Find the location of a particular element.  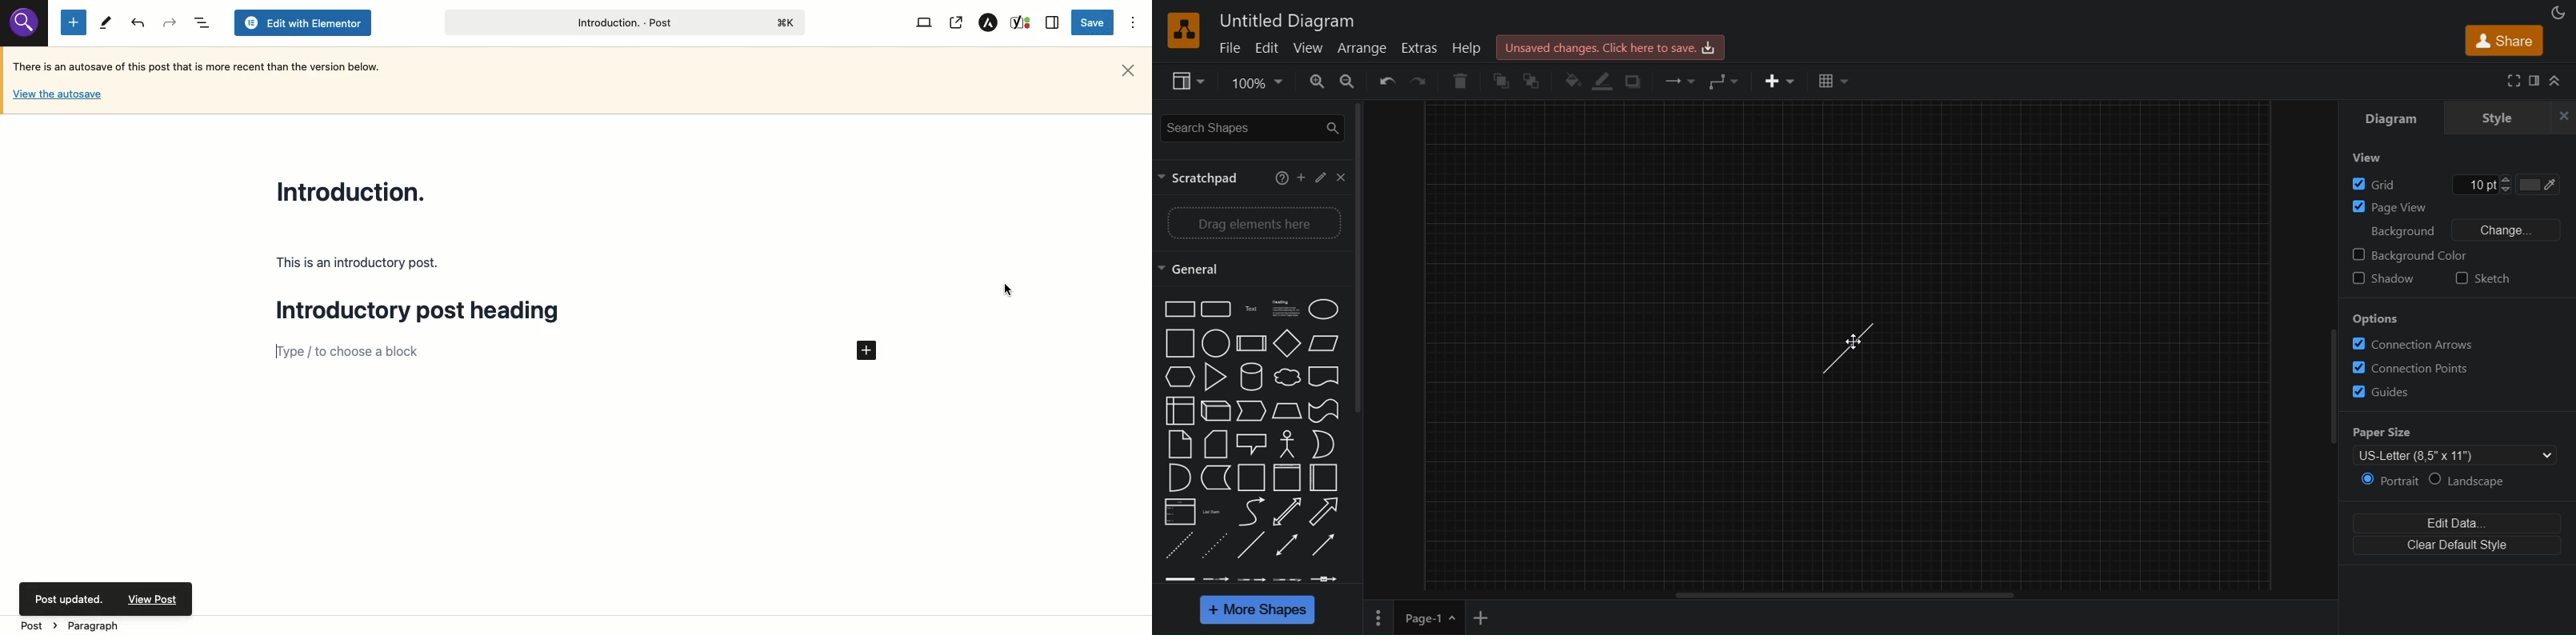

Bidirectional connector is located at coordinates (1289, 544).